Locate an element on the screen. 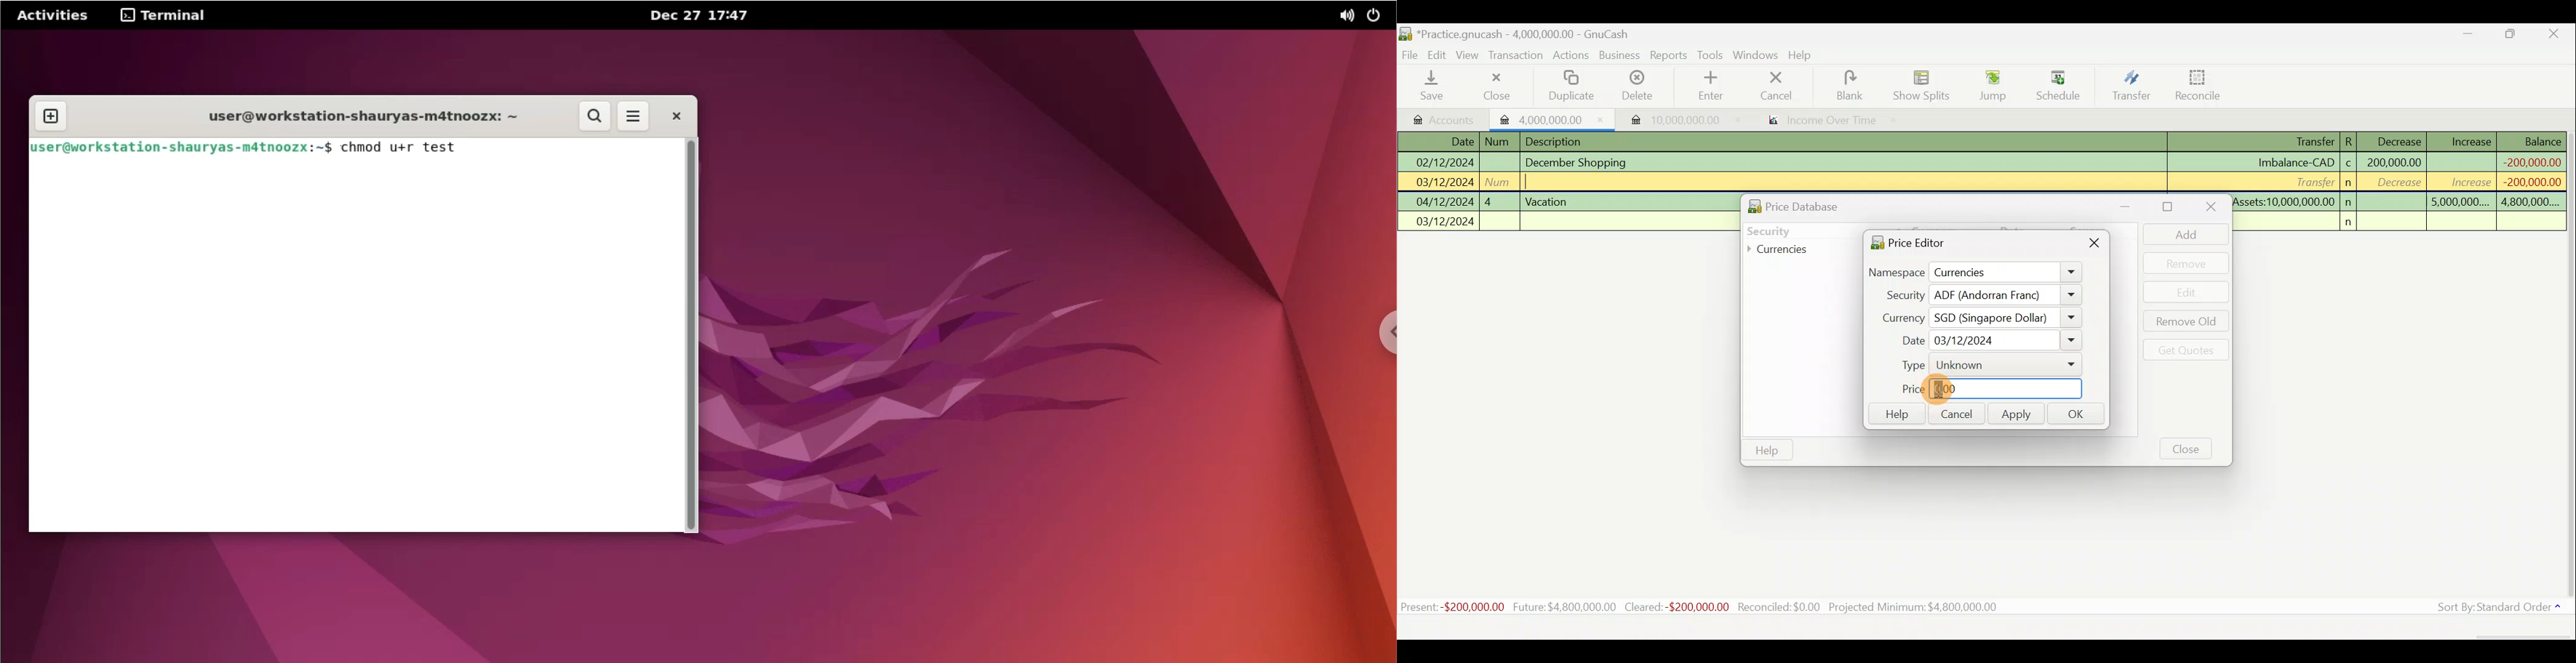 This screenshot has height=672, width=2576. File is located at coordinates (1410, 53).